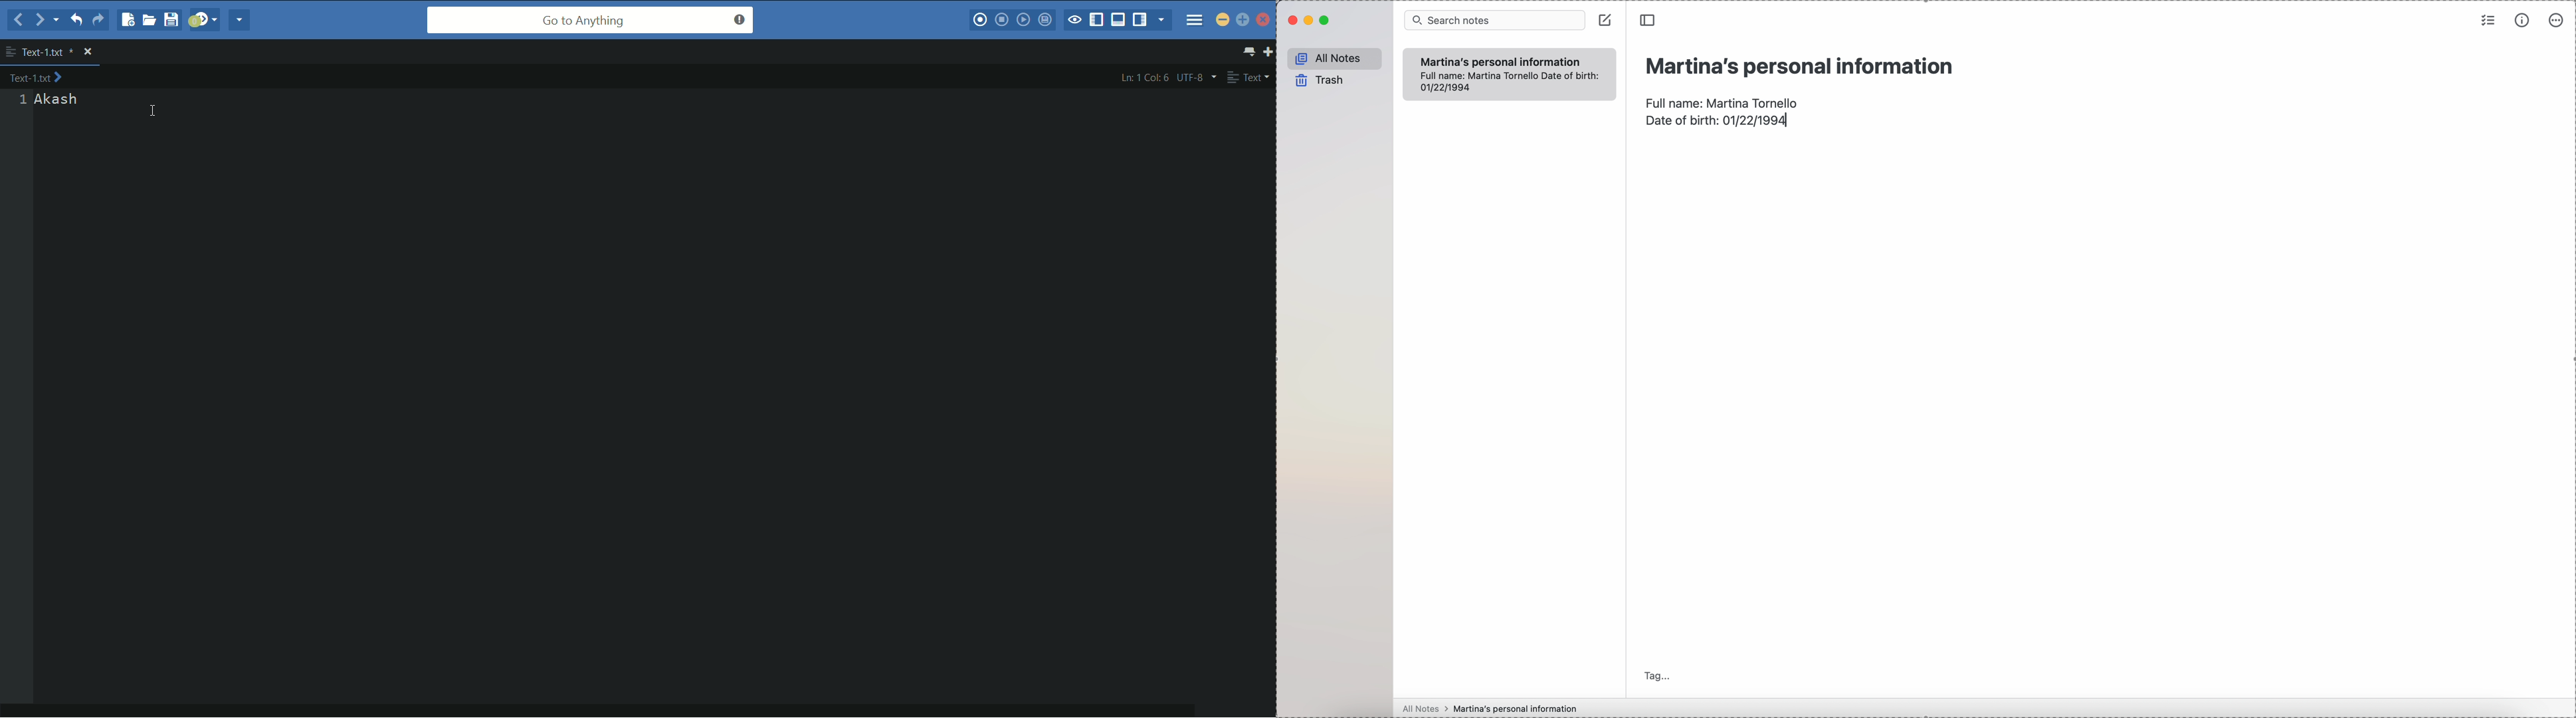 This screenshot has height=728, width=2576. Describe the element at coordinates (1724, 101) in the screenshot. I see `full name: Martina Tornello` at that location.